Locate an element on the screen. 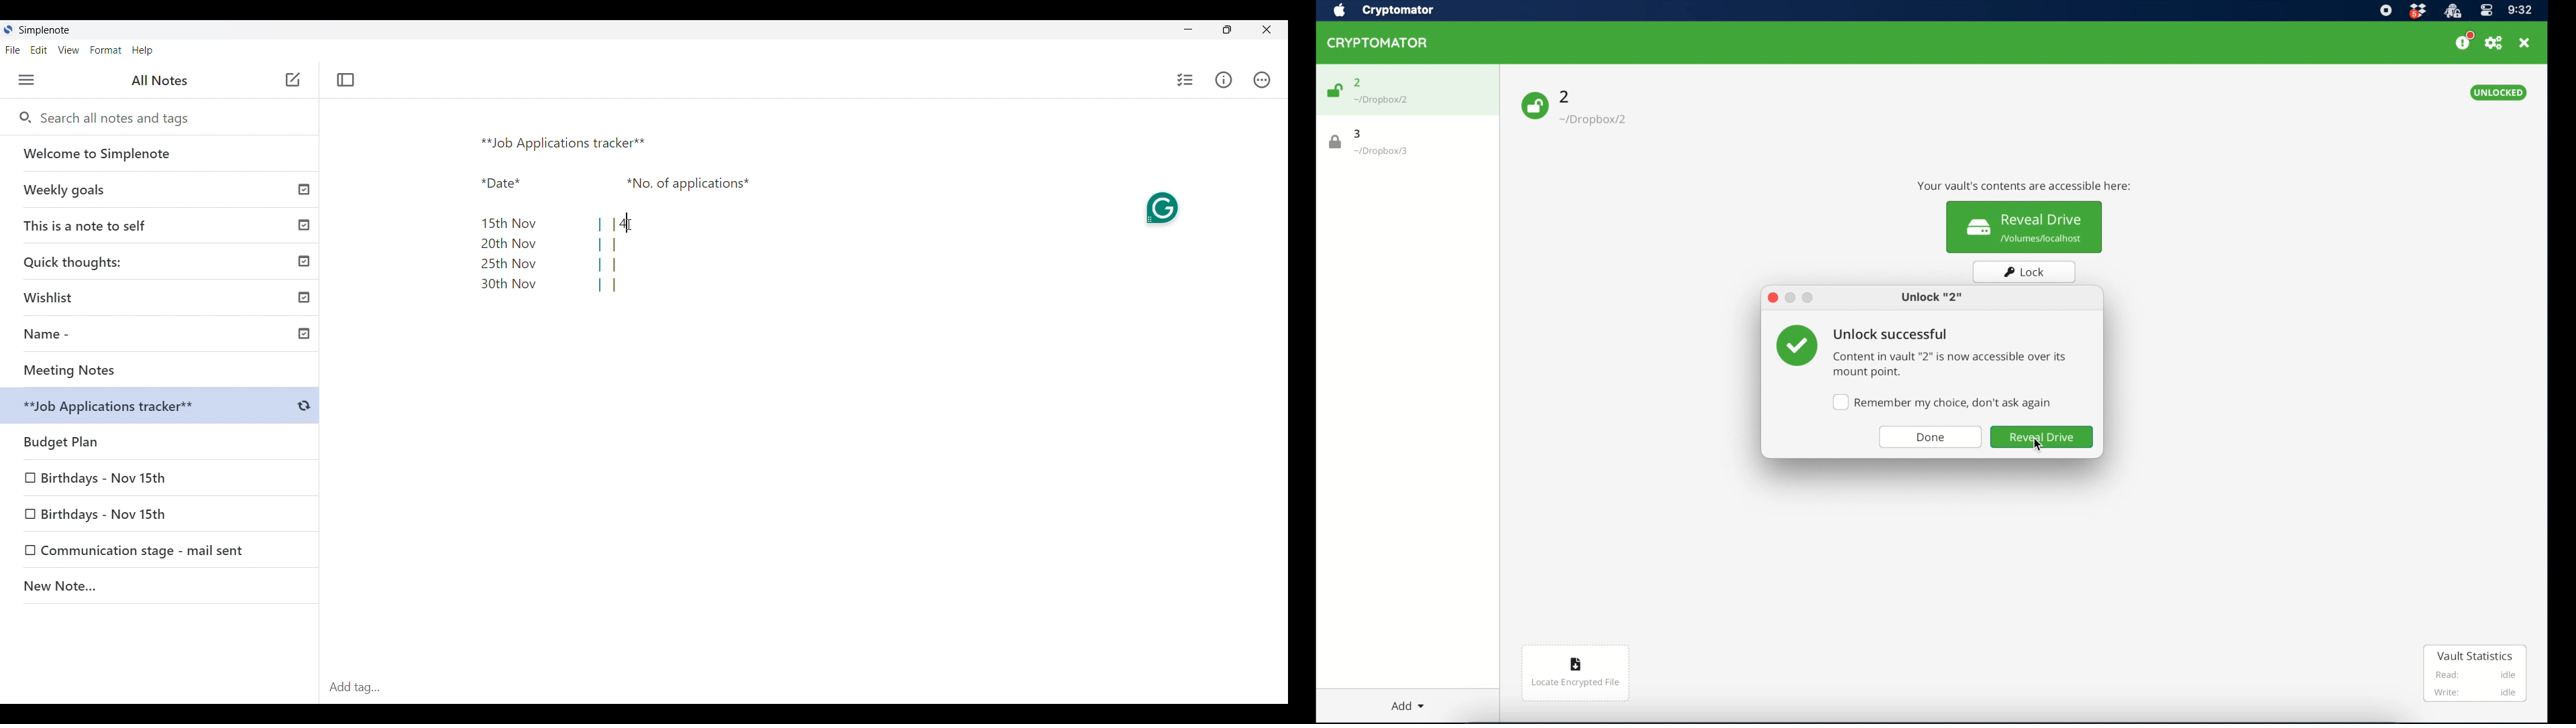 The height and width of the screenshot is (728, 2576). Click to type in tag is located at coordinates (804, 688).